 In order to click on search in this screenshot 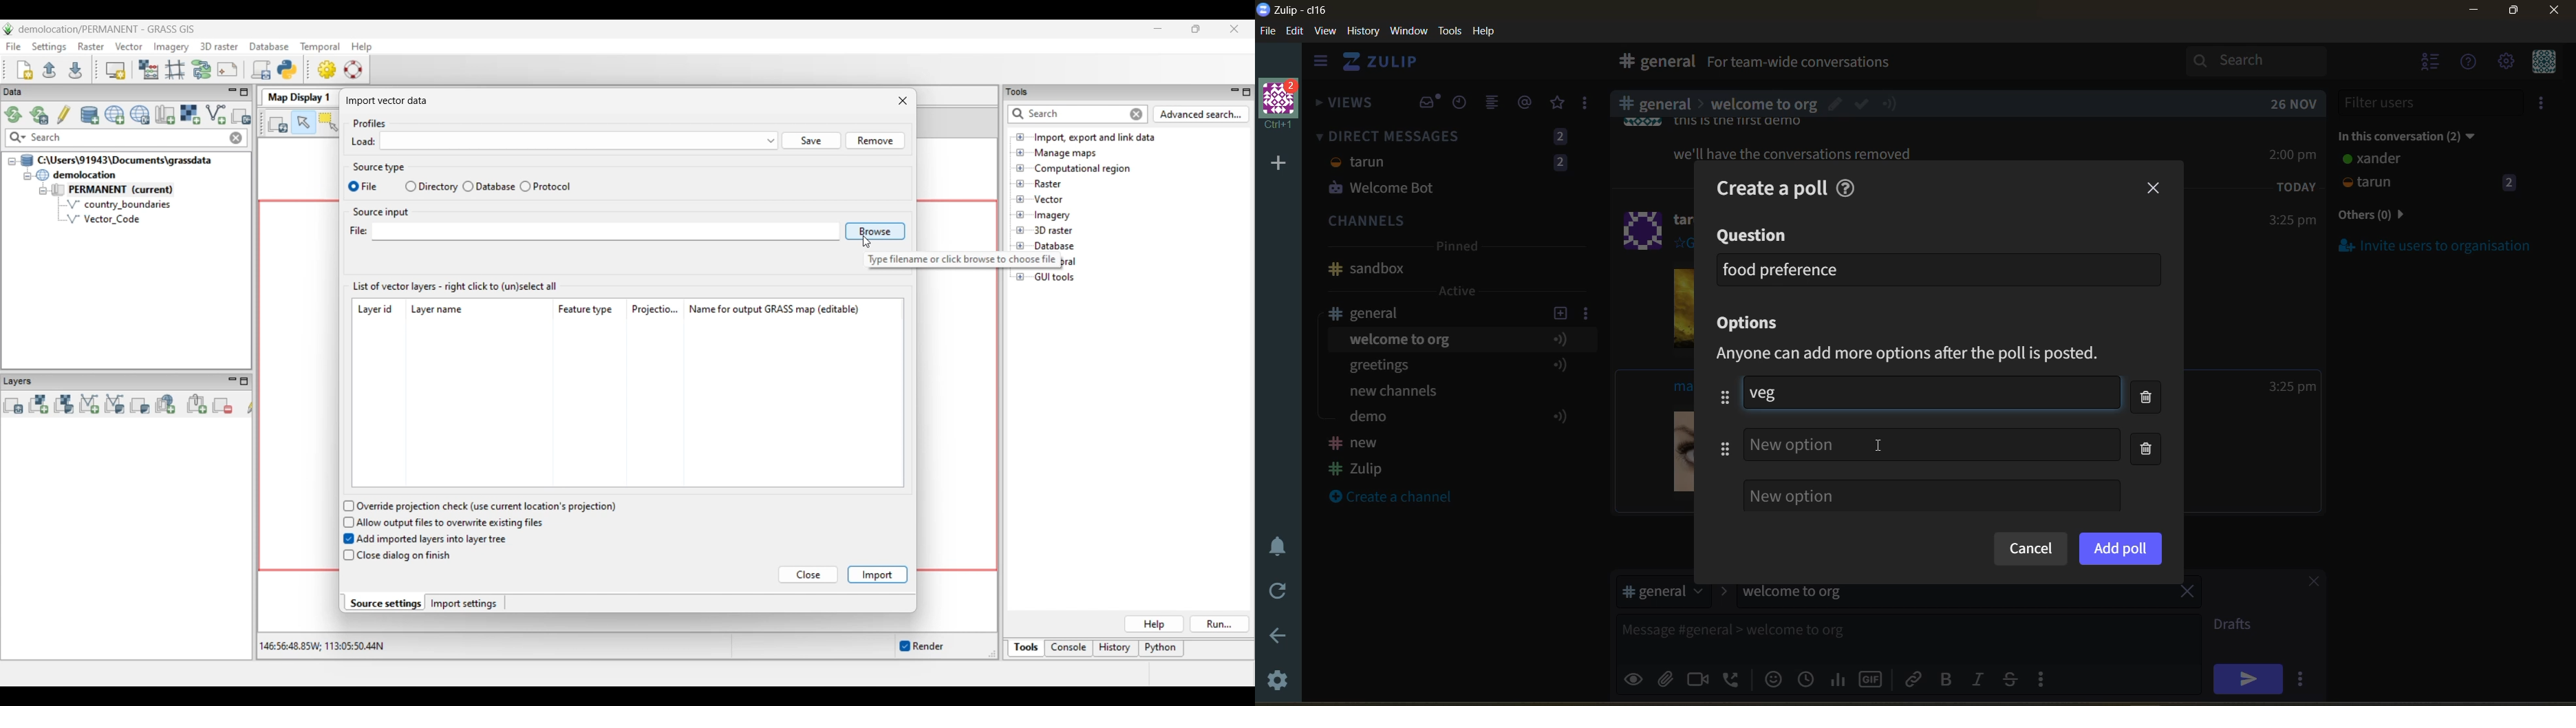, I will do `click(2268, 61)`.